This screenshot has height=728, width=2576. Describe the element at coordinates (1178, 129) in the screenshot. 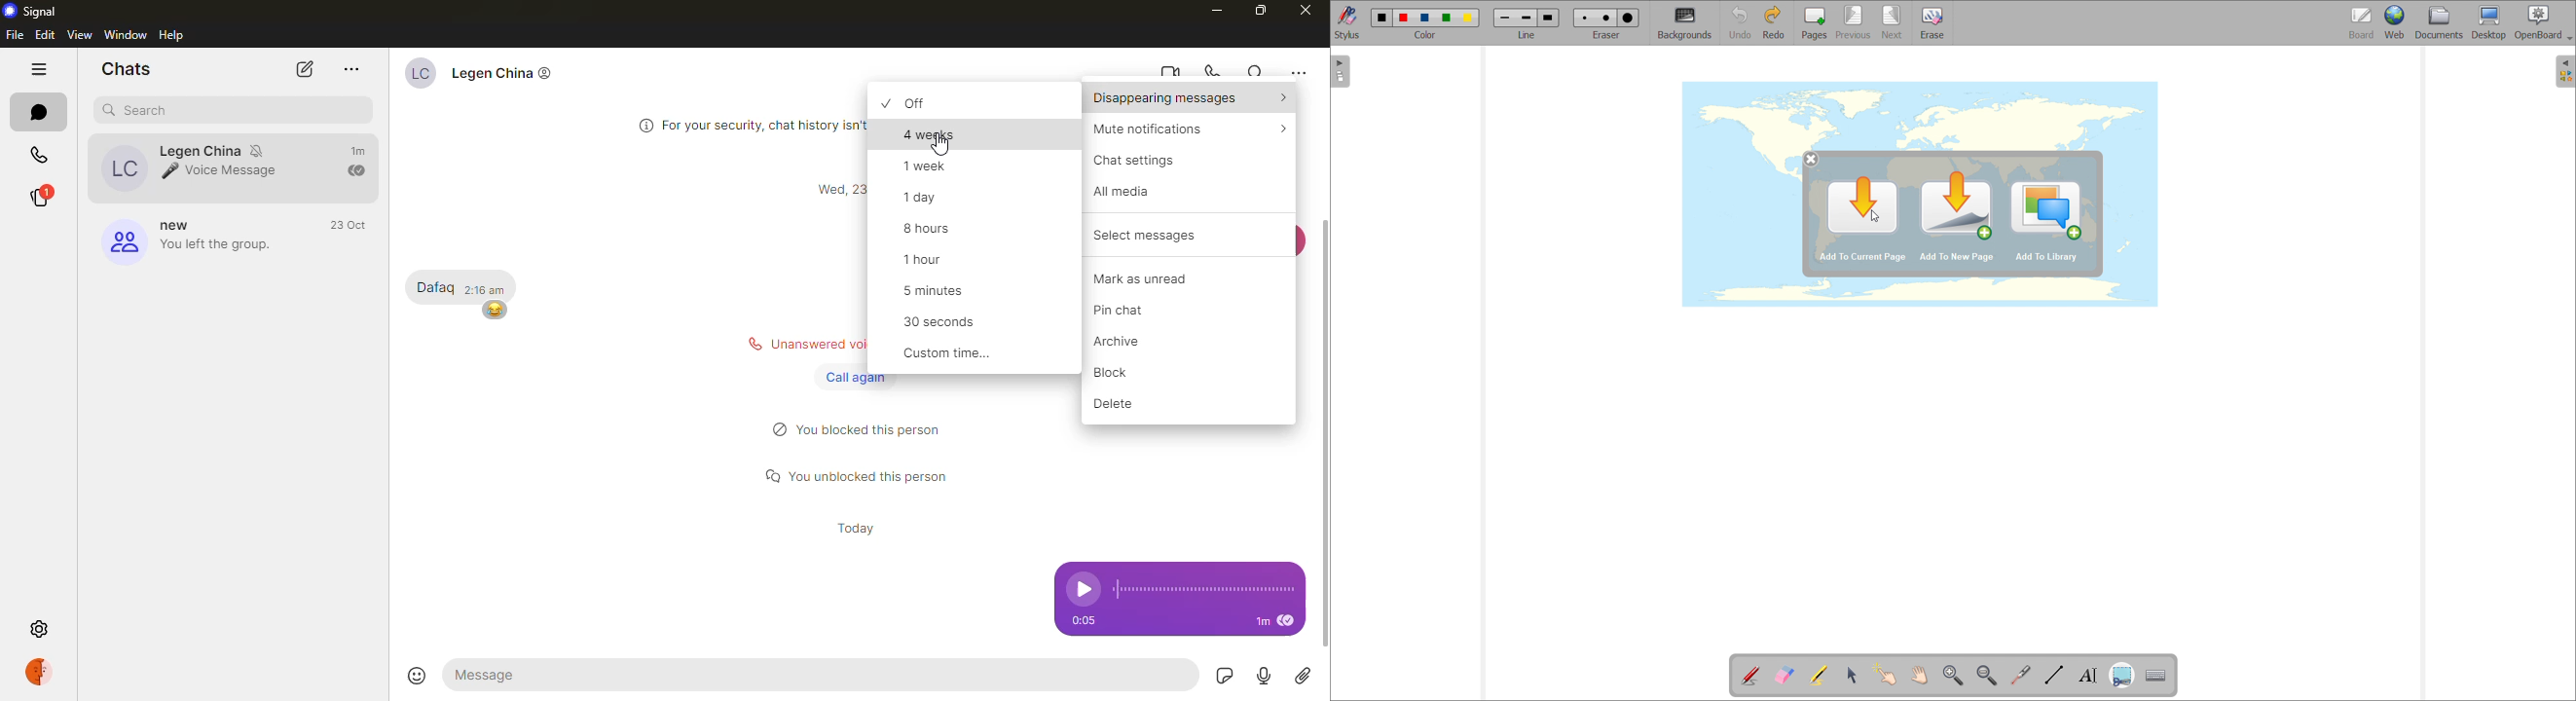

I see `mute` at that location.